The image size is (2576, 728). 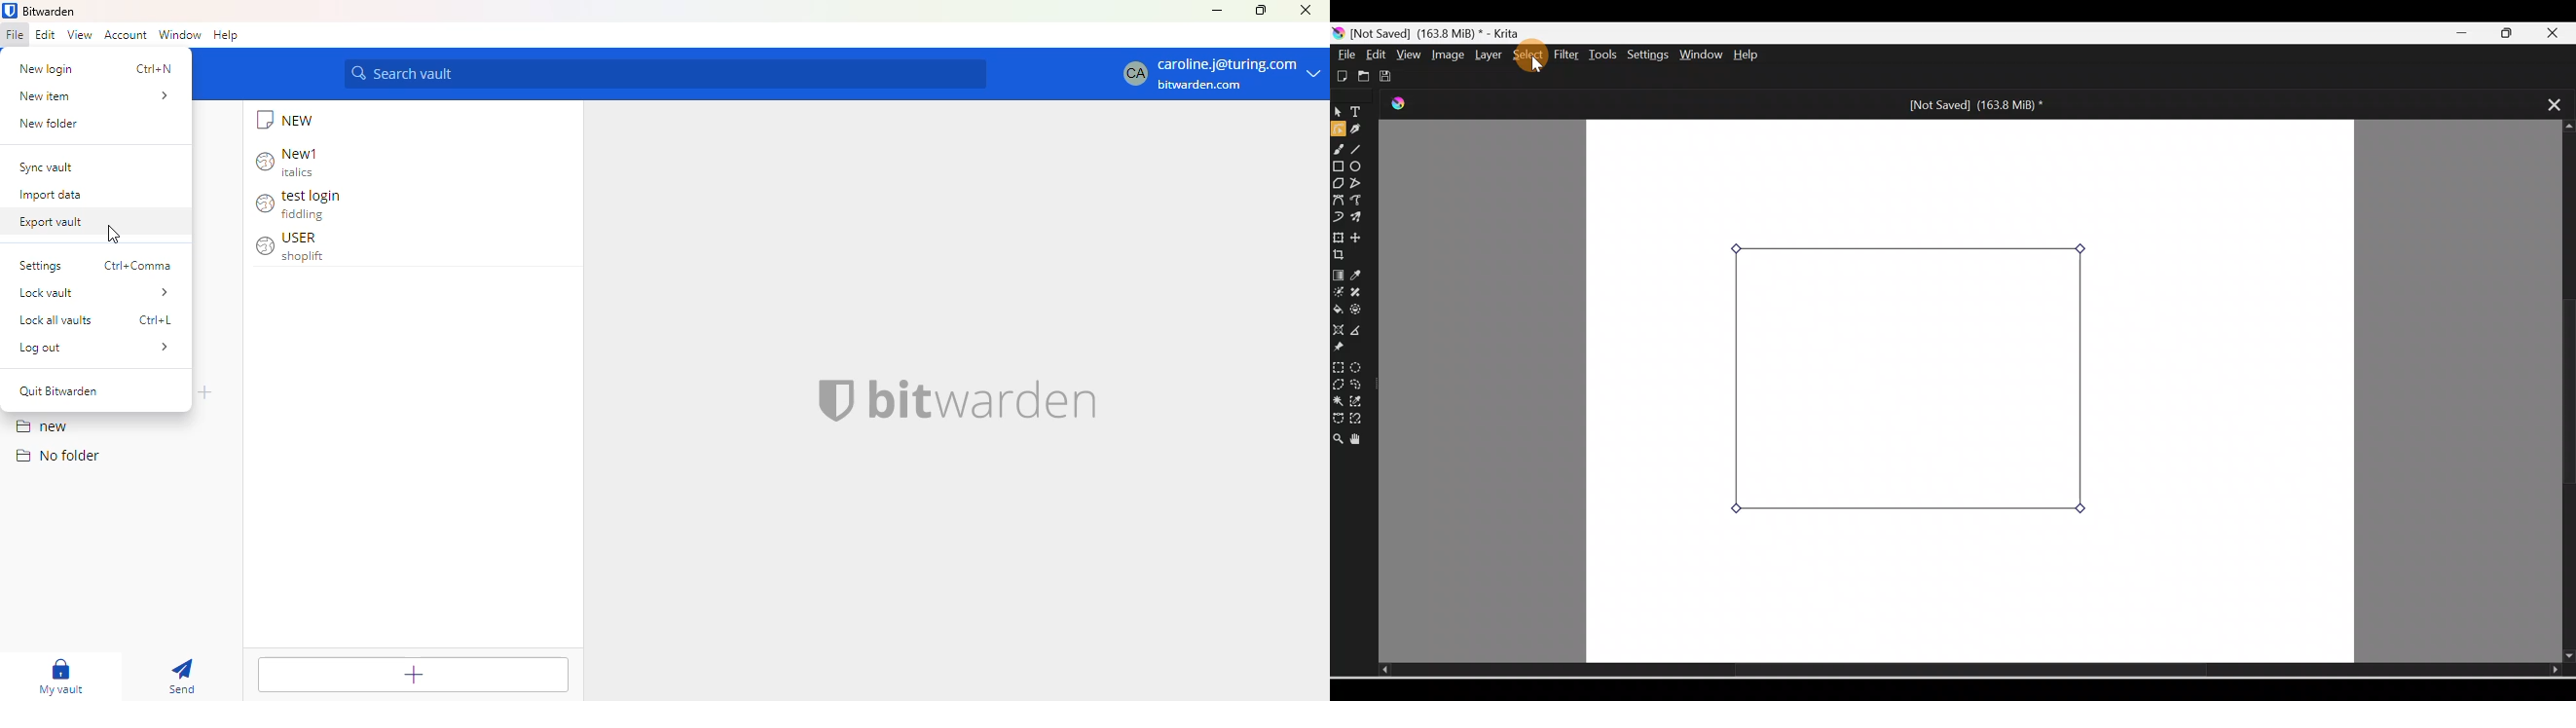 What do you see at coordinates (1362, 293) in the screenshot?
I see `Smart patch tool` at bounding box center [1362, 293].